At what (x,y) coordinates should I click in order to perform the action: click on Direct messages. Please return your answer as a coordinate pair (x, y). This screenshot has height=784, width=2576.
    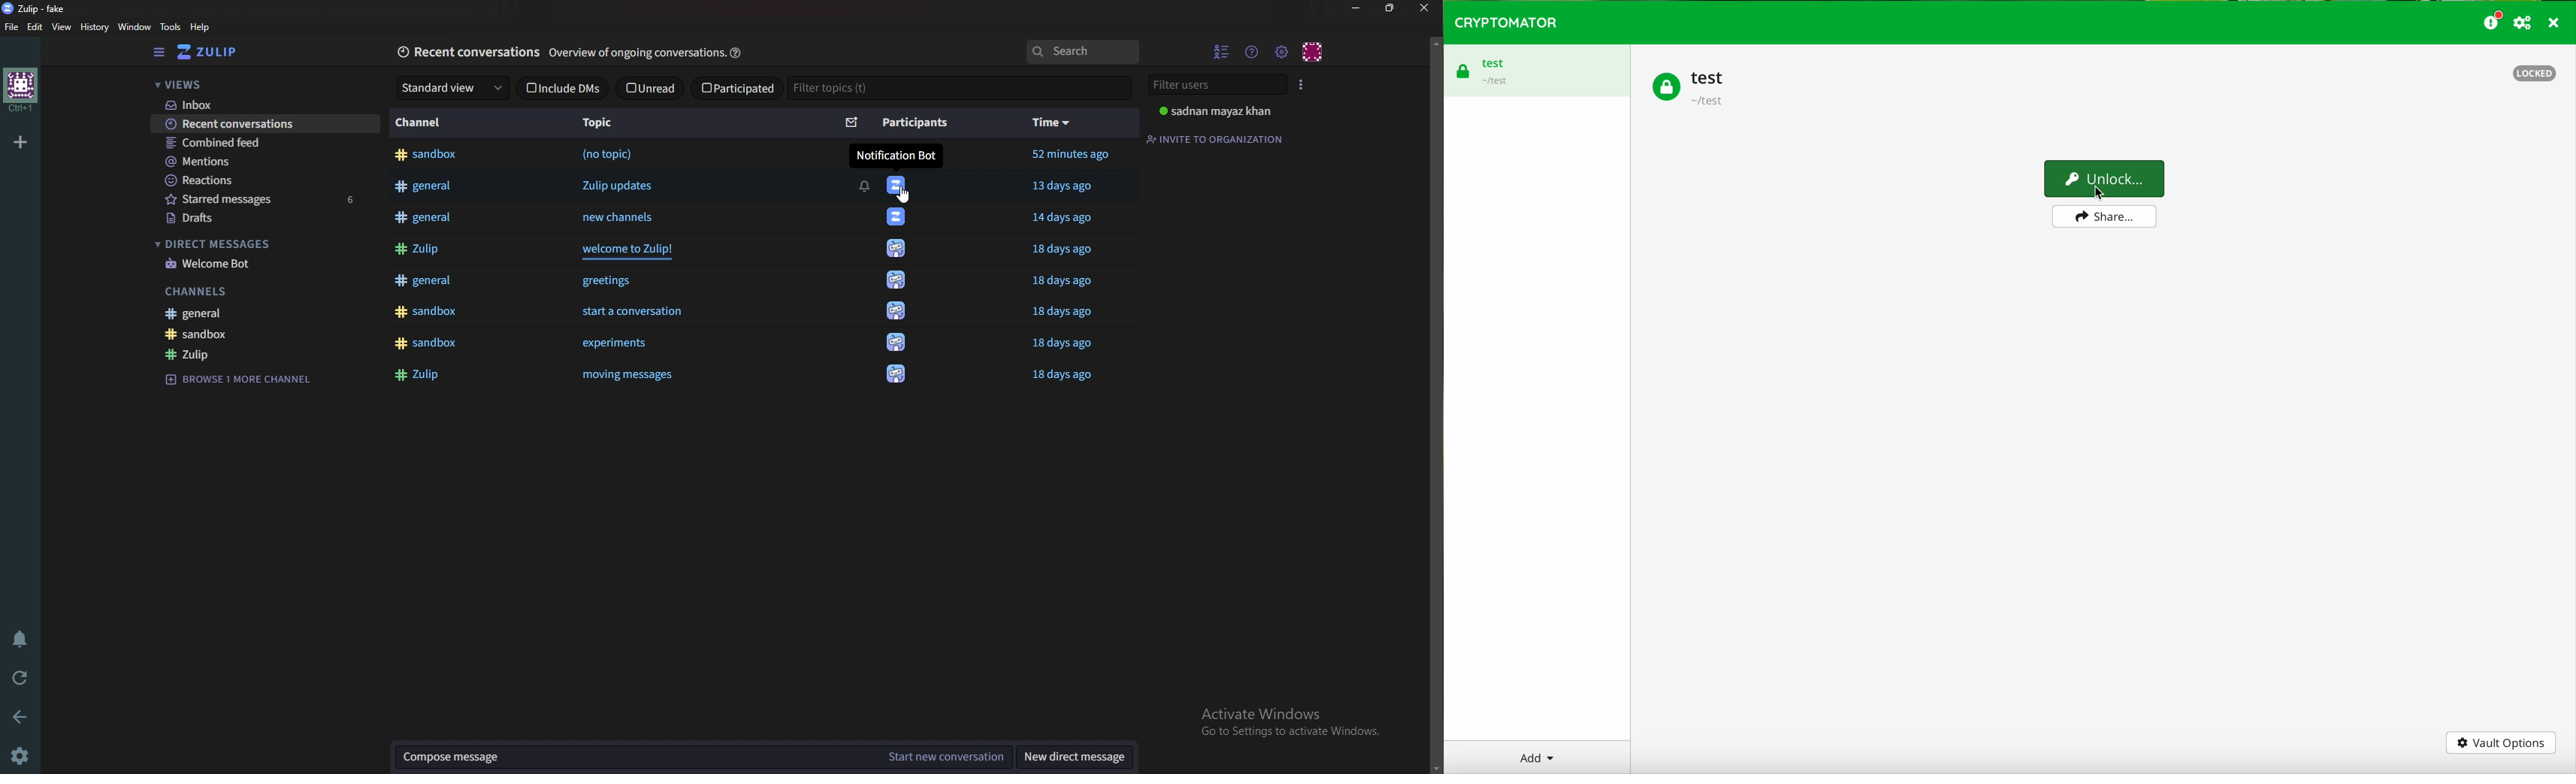
    Looking at the image, I should click on (250, 243).